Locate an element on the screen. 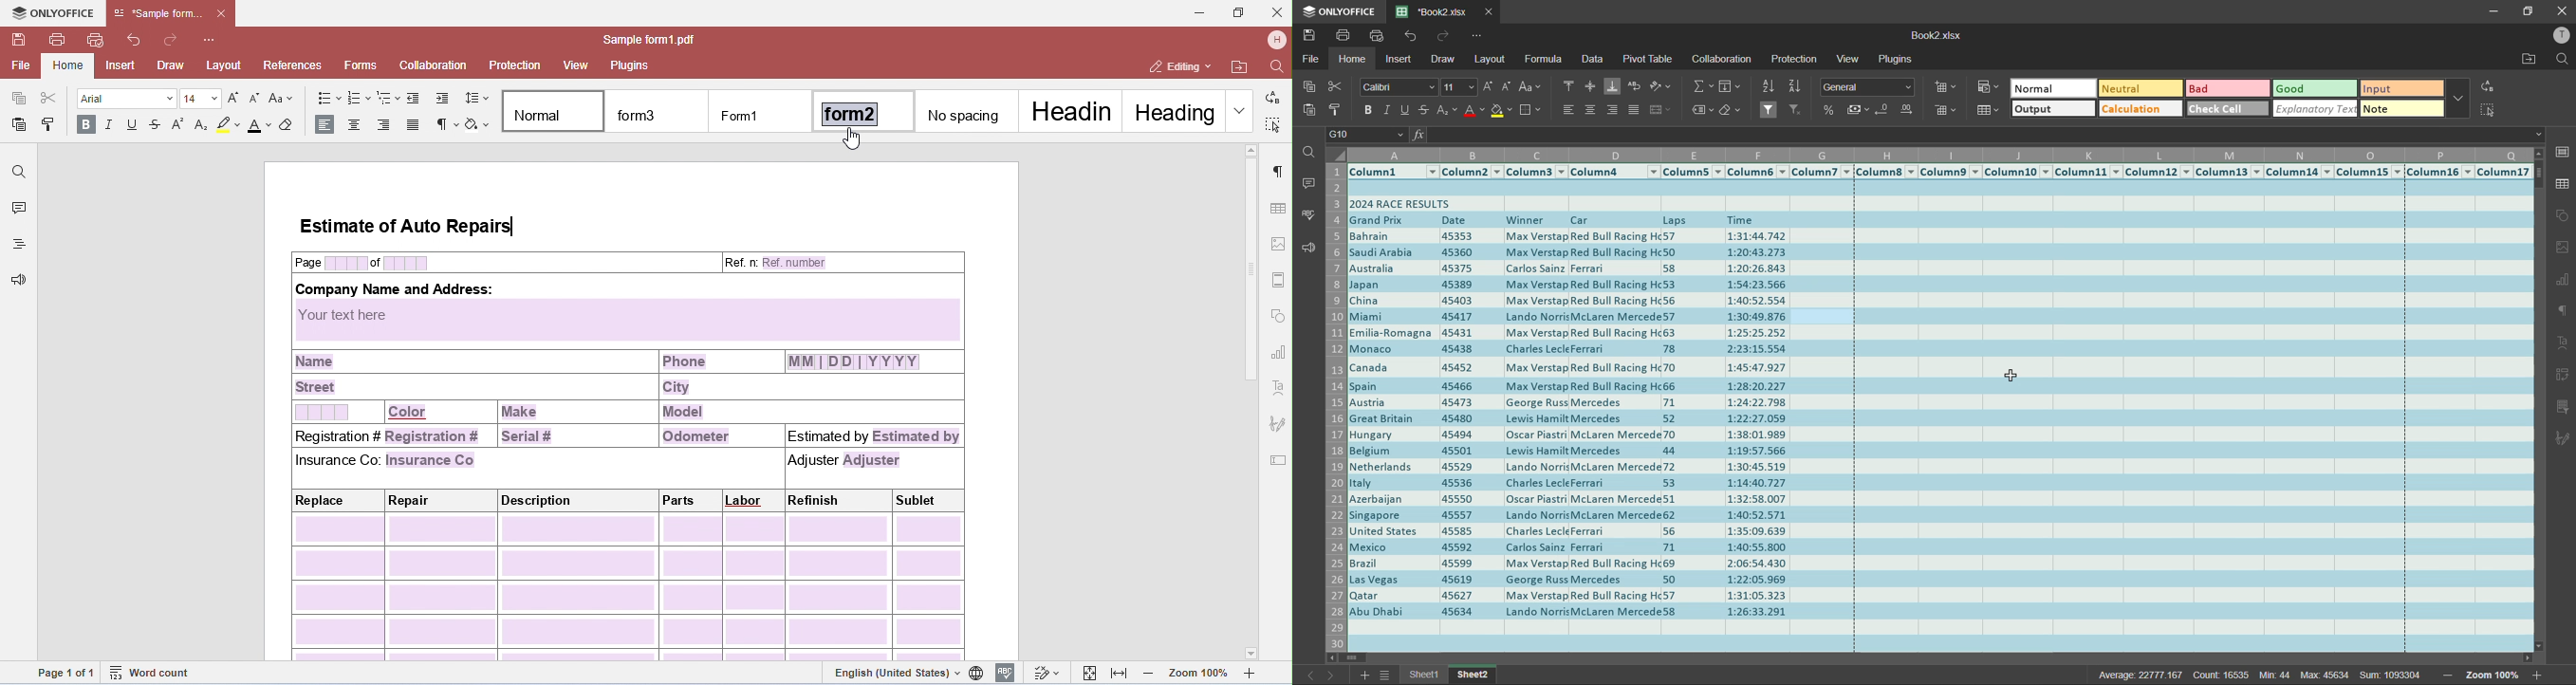  save is located at coordinates (1345, 38).